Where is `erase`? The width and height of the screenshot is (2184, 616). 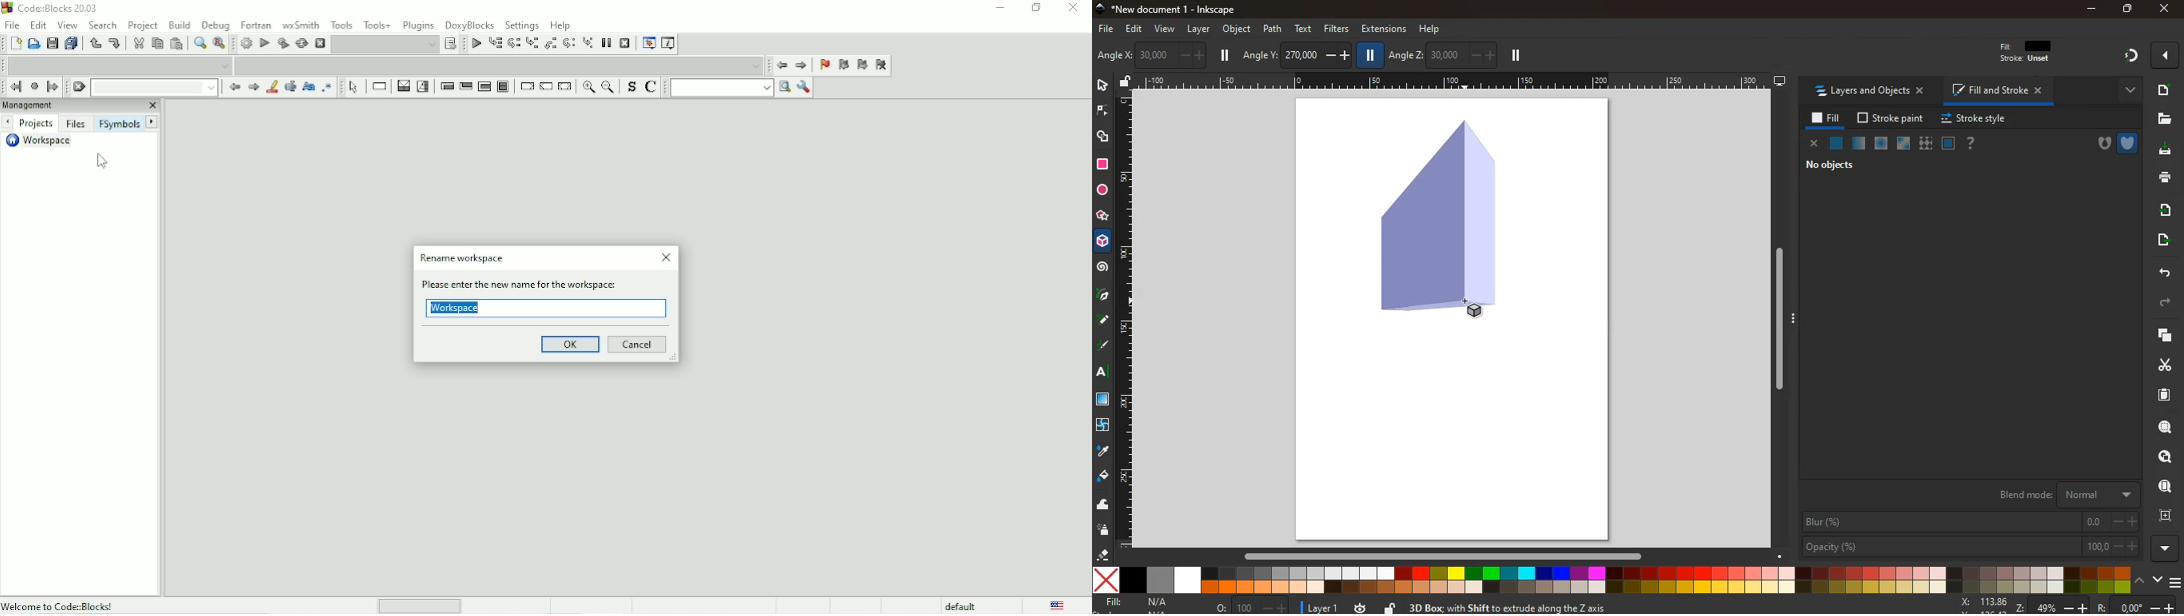
erase is located at coordinates (1104, 555).